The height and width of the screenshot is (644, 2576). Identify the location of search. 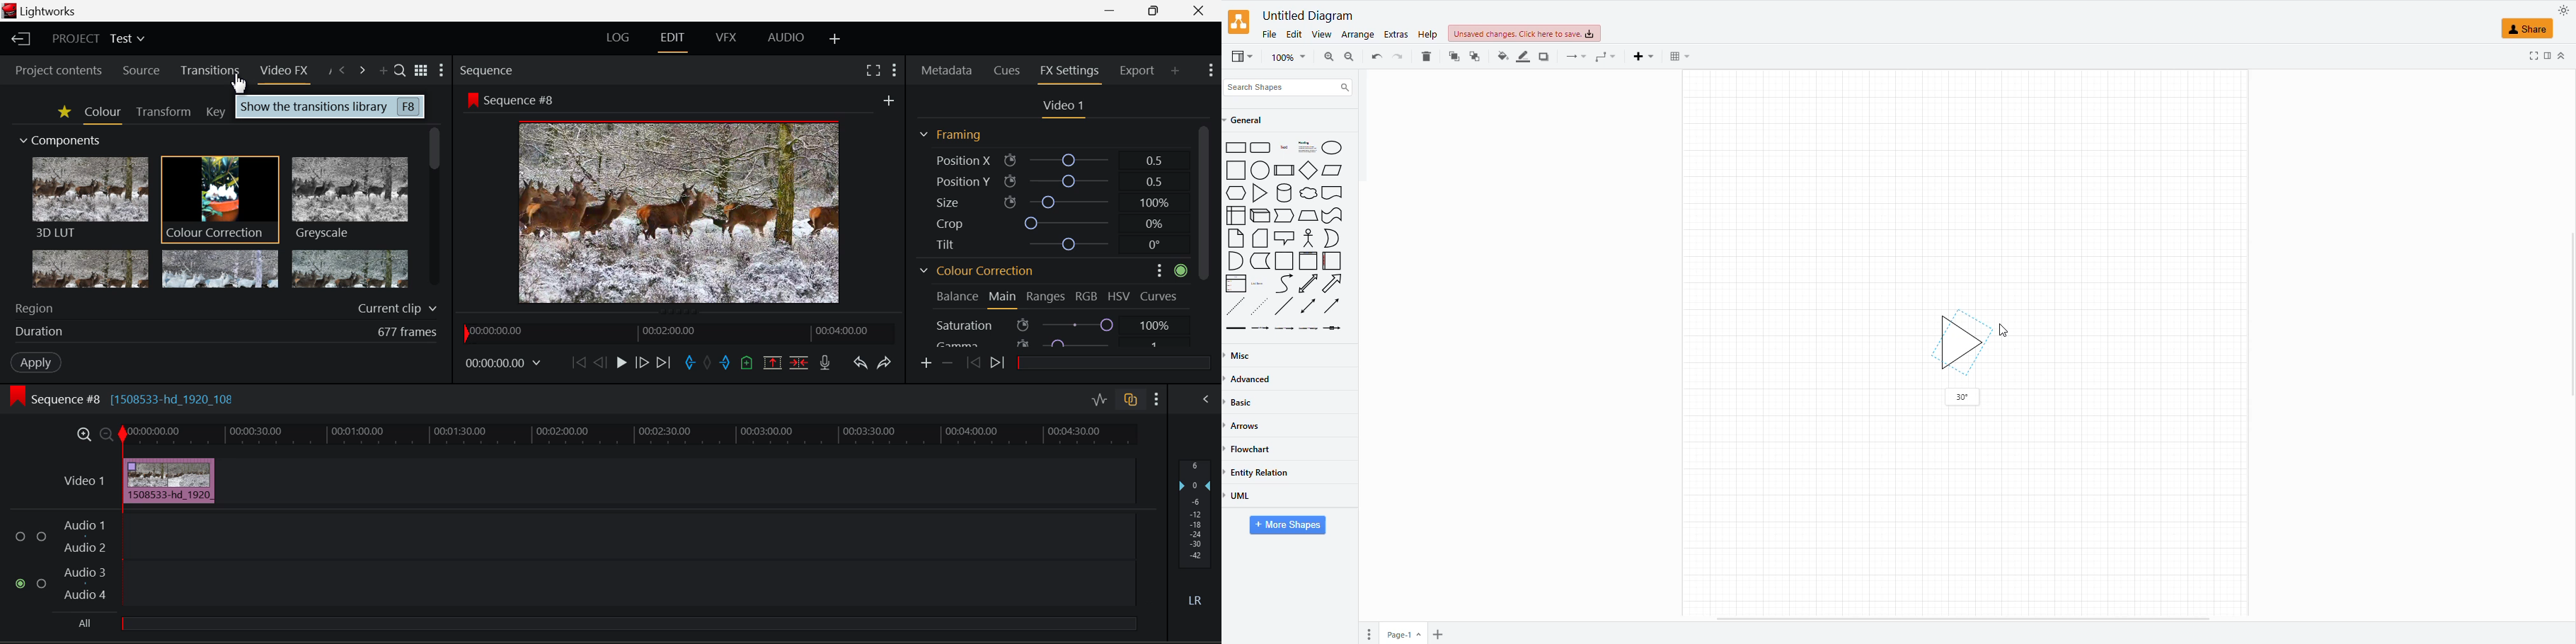
(1290, 84).